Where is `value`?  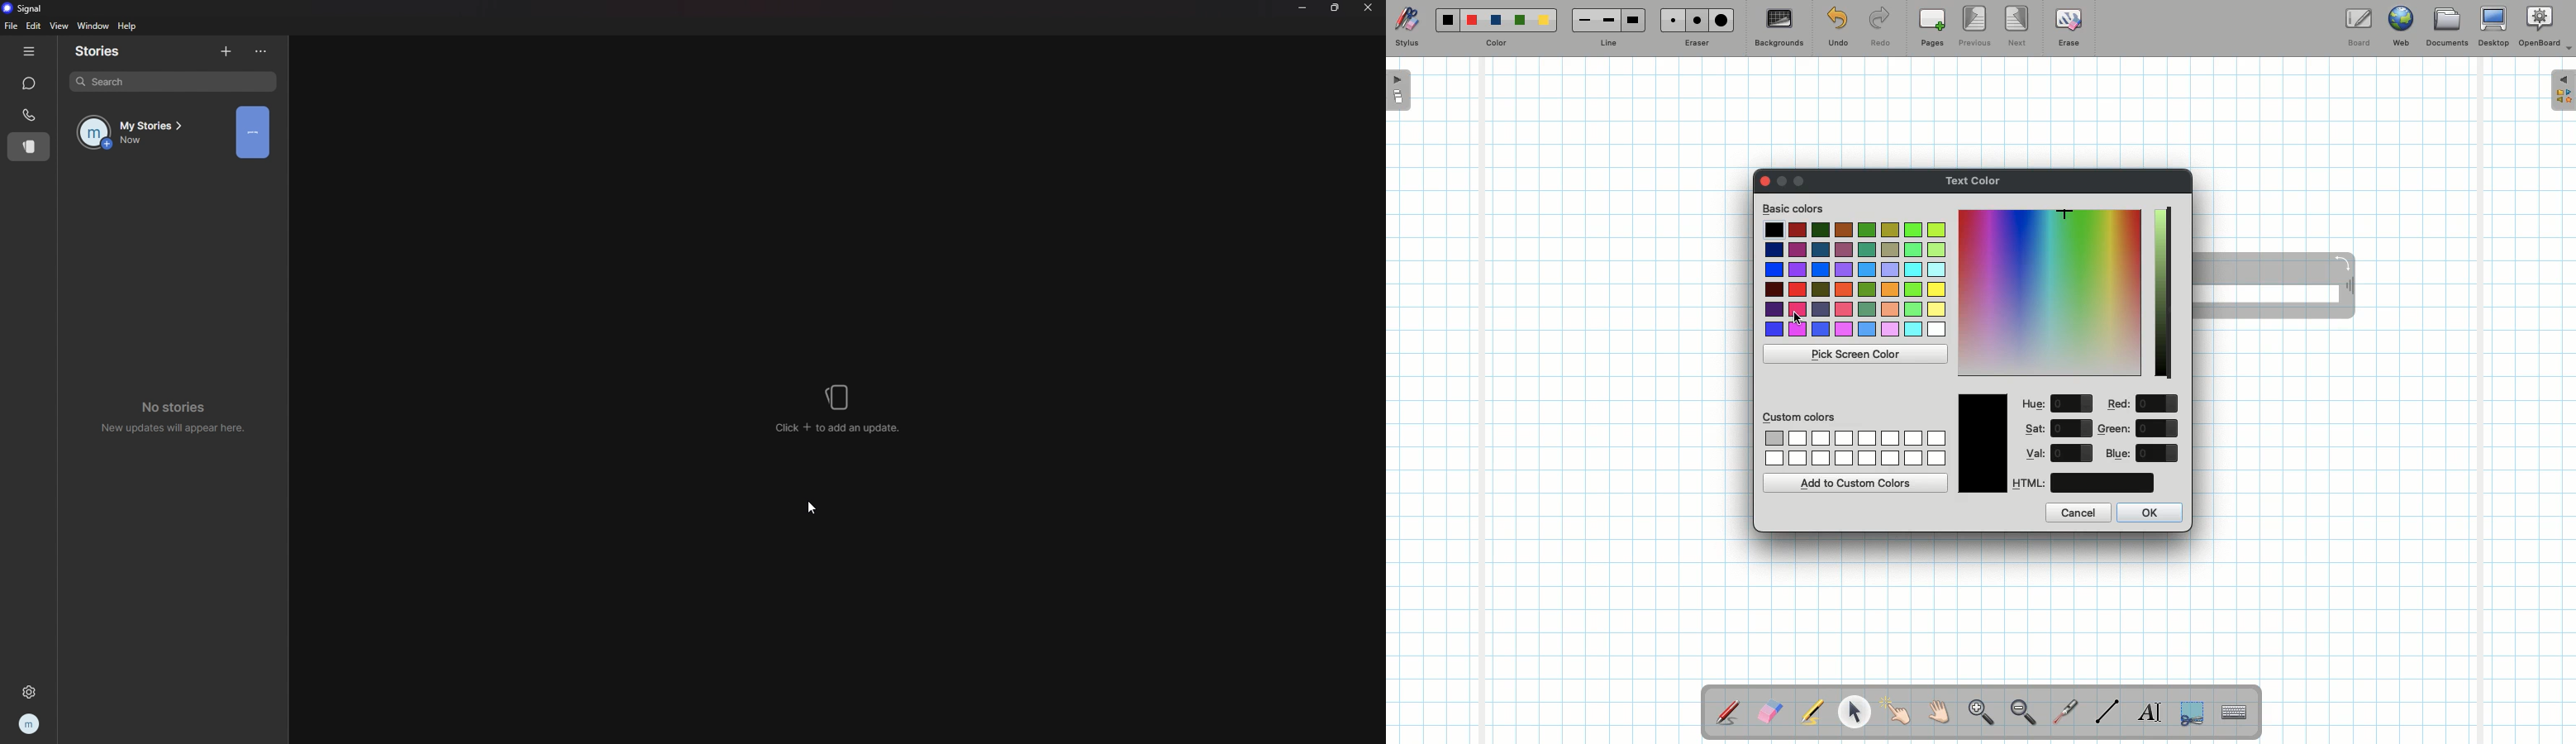 value is located at coordinates (2158, 404).